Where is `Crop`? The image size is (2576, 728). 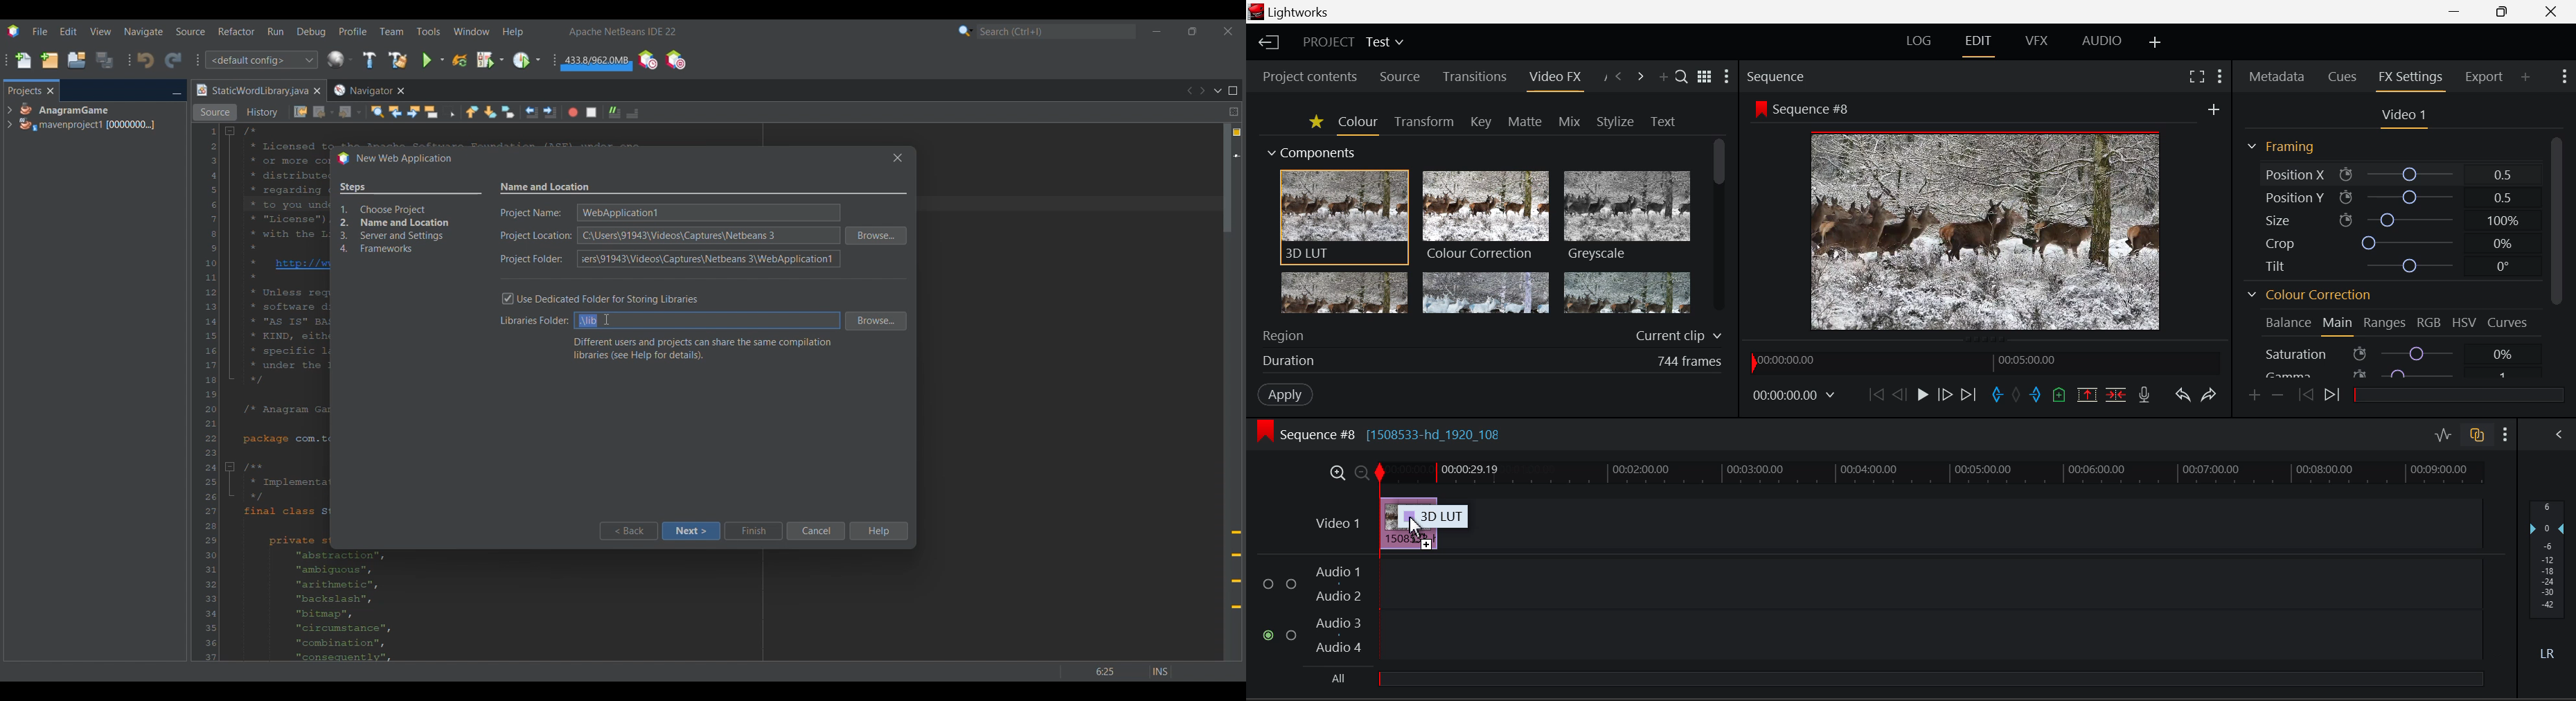 Crop is located at coordinates (2401, 242).